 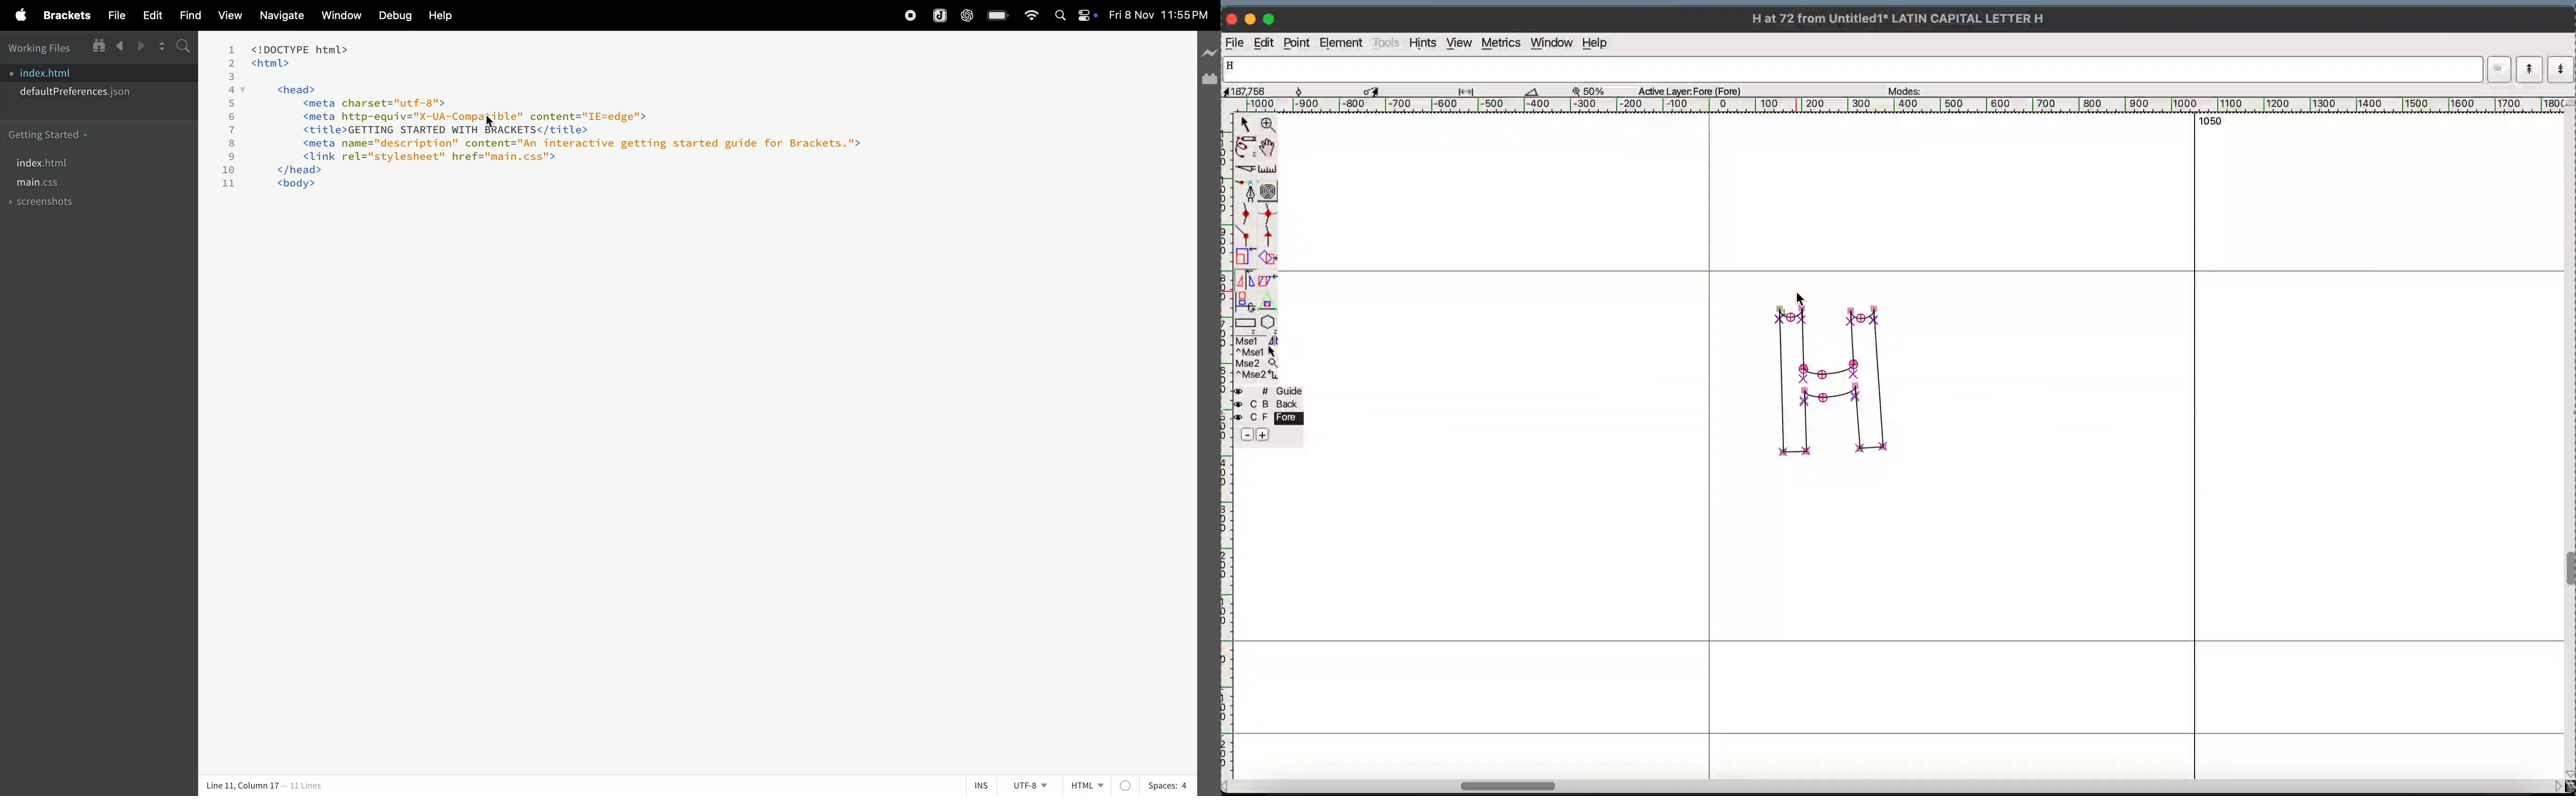 What do you see at coordinates (1210, 55) in the screenshot?
I see `live preview` at bounding box center [1210, 55].